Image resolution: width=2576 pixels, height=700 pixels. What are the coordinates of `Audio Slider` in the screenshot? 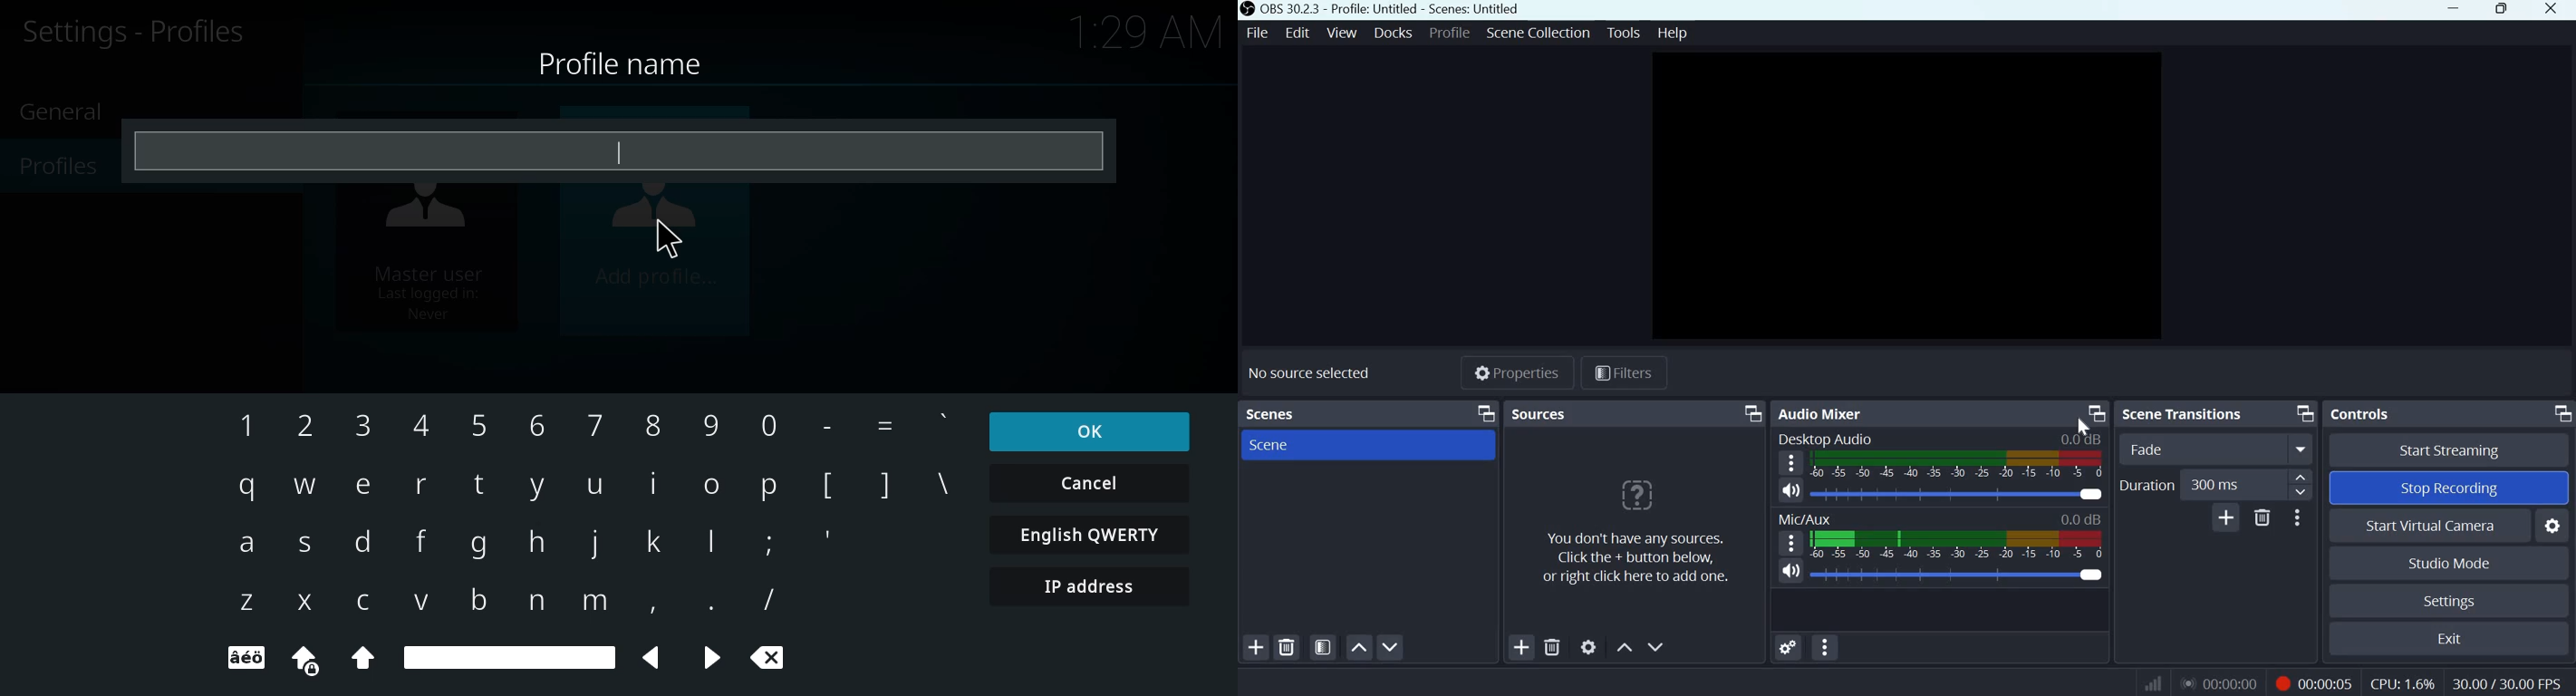 It's located at (2090, 575).